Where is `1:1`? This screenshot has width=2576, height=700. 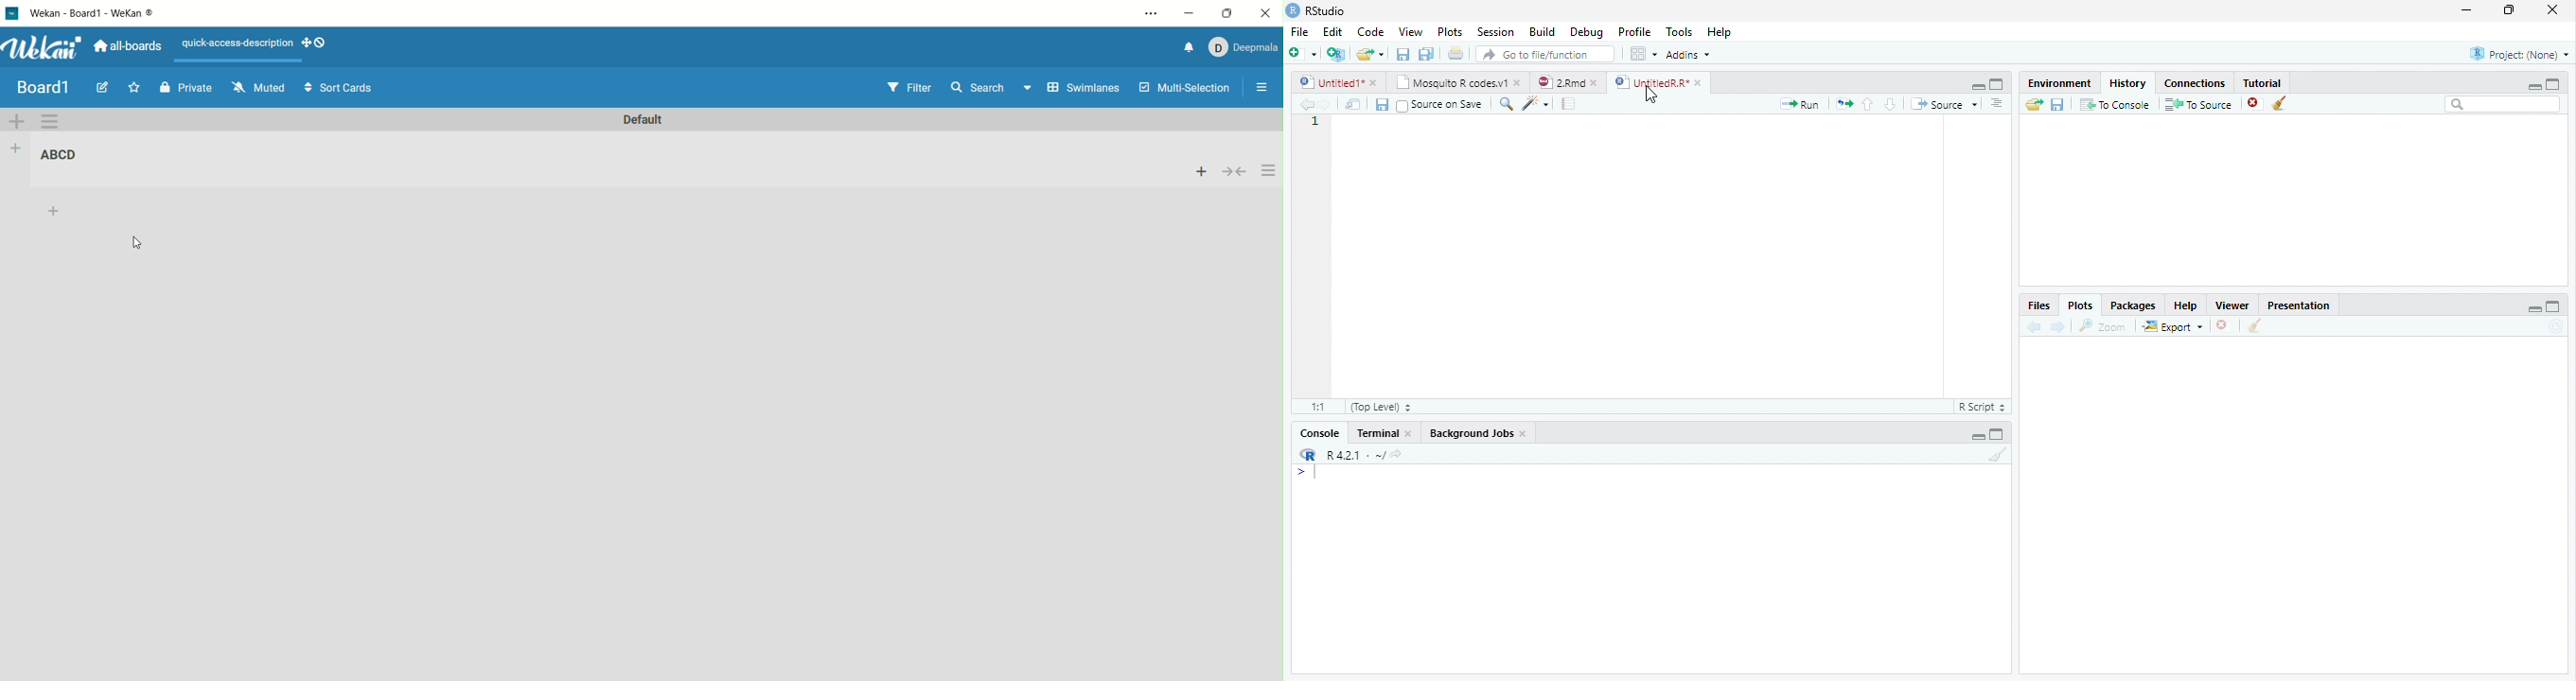 1:1 is located at coordinates (1314, 406).